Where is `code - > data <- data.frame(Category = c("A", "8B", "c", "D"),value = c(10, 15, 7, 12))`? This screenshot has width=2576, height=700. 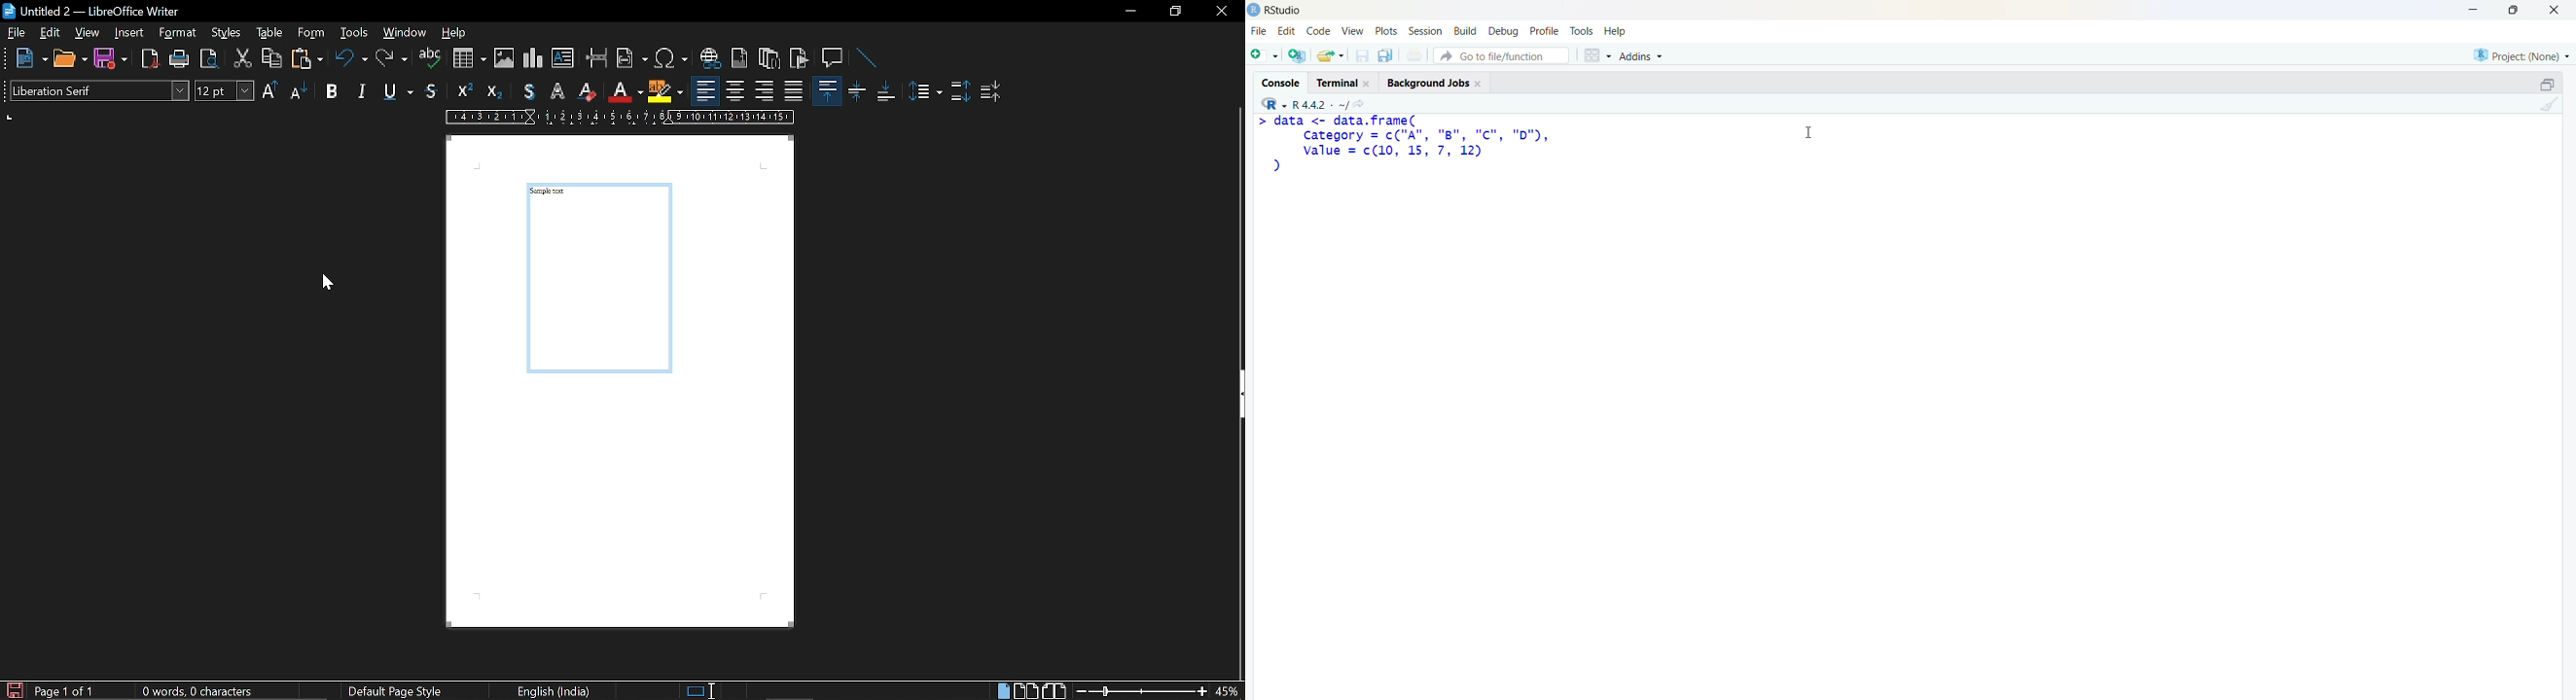 code - > data <- data.frame(Category = c("A", "8B", "c", "D"),value = c(10, 15, 7, 12)) is located at coordinates (1417, 144).